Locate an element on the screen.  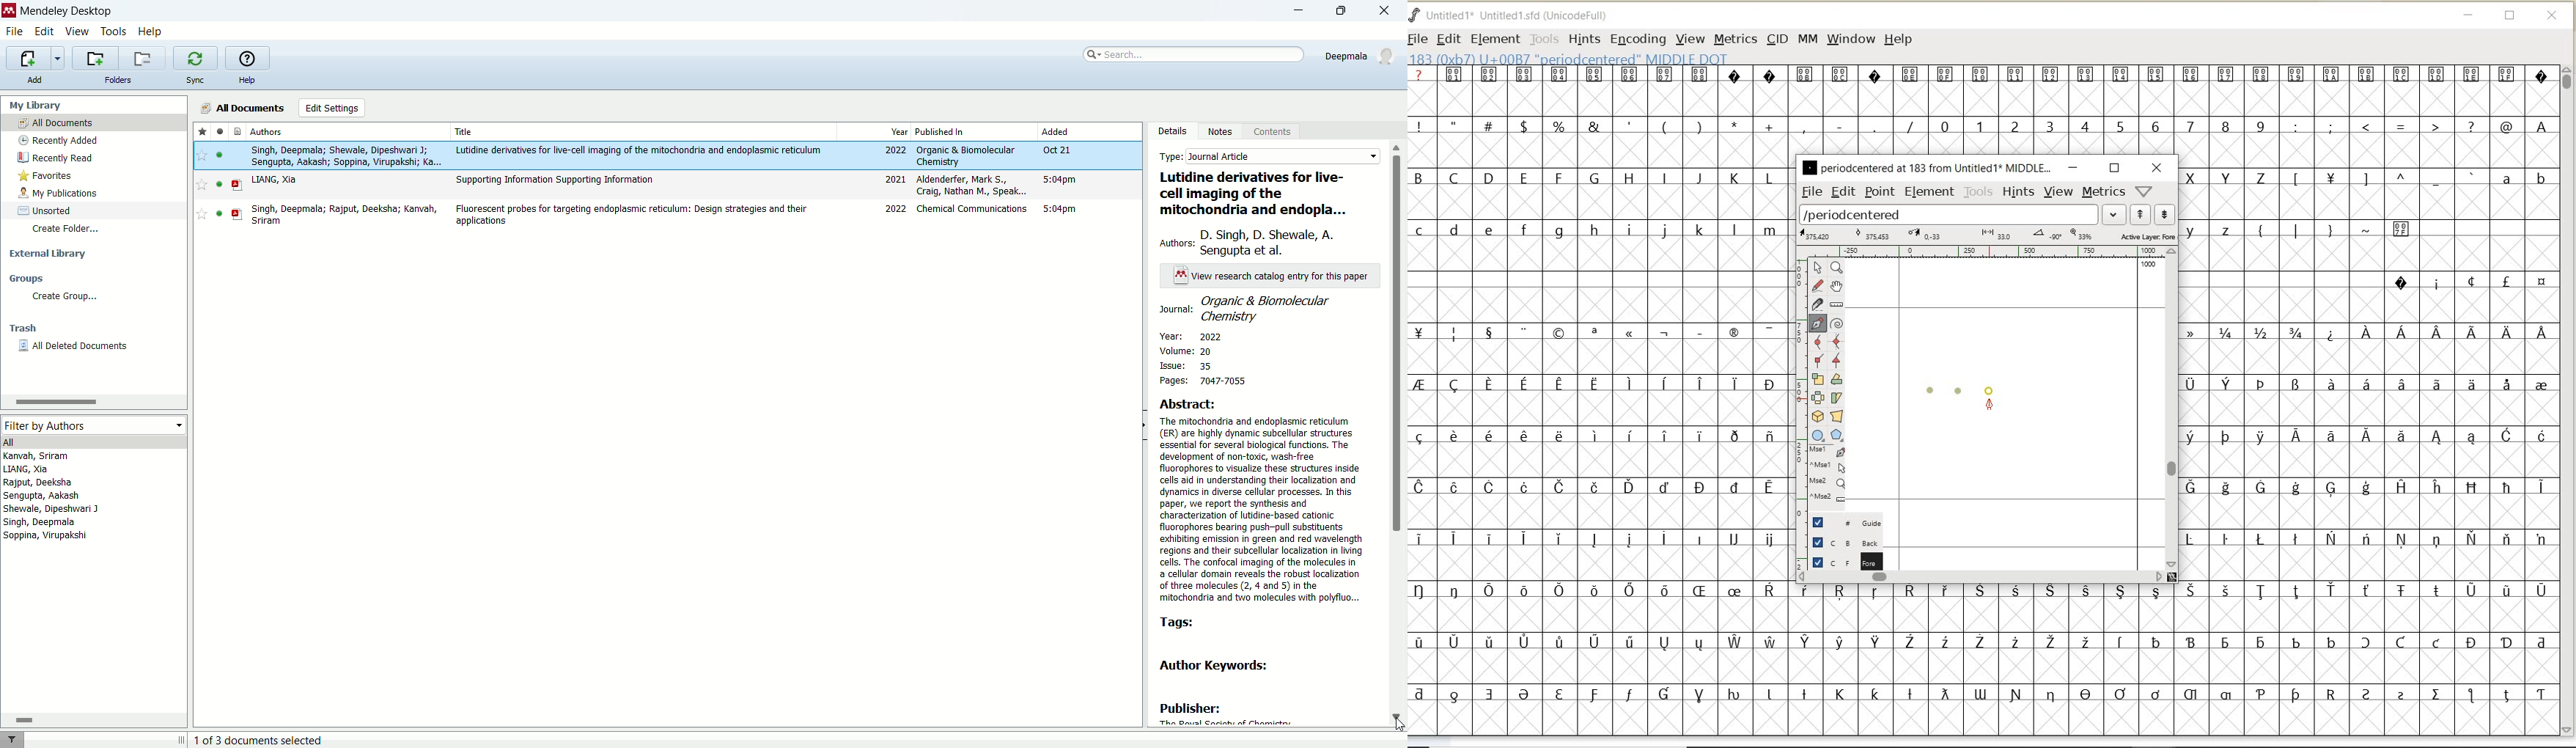
authors is located at coordinates (267, 131).